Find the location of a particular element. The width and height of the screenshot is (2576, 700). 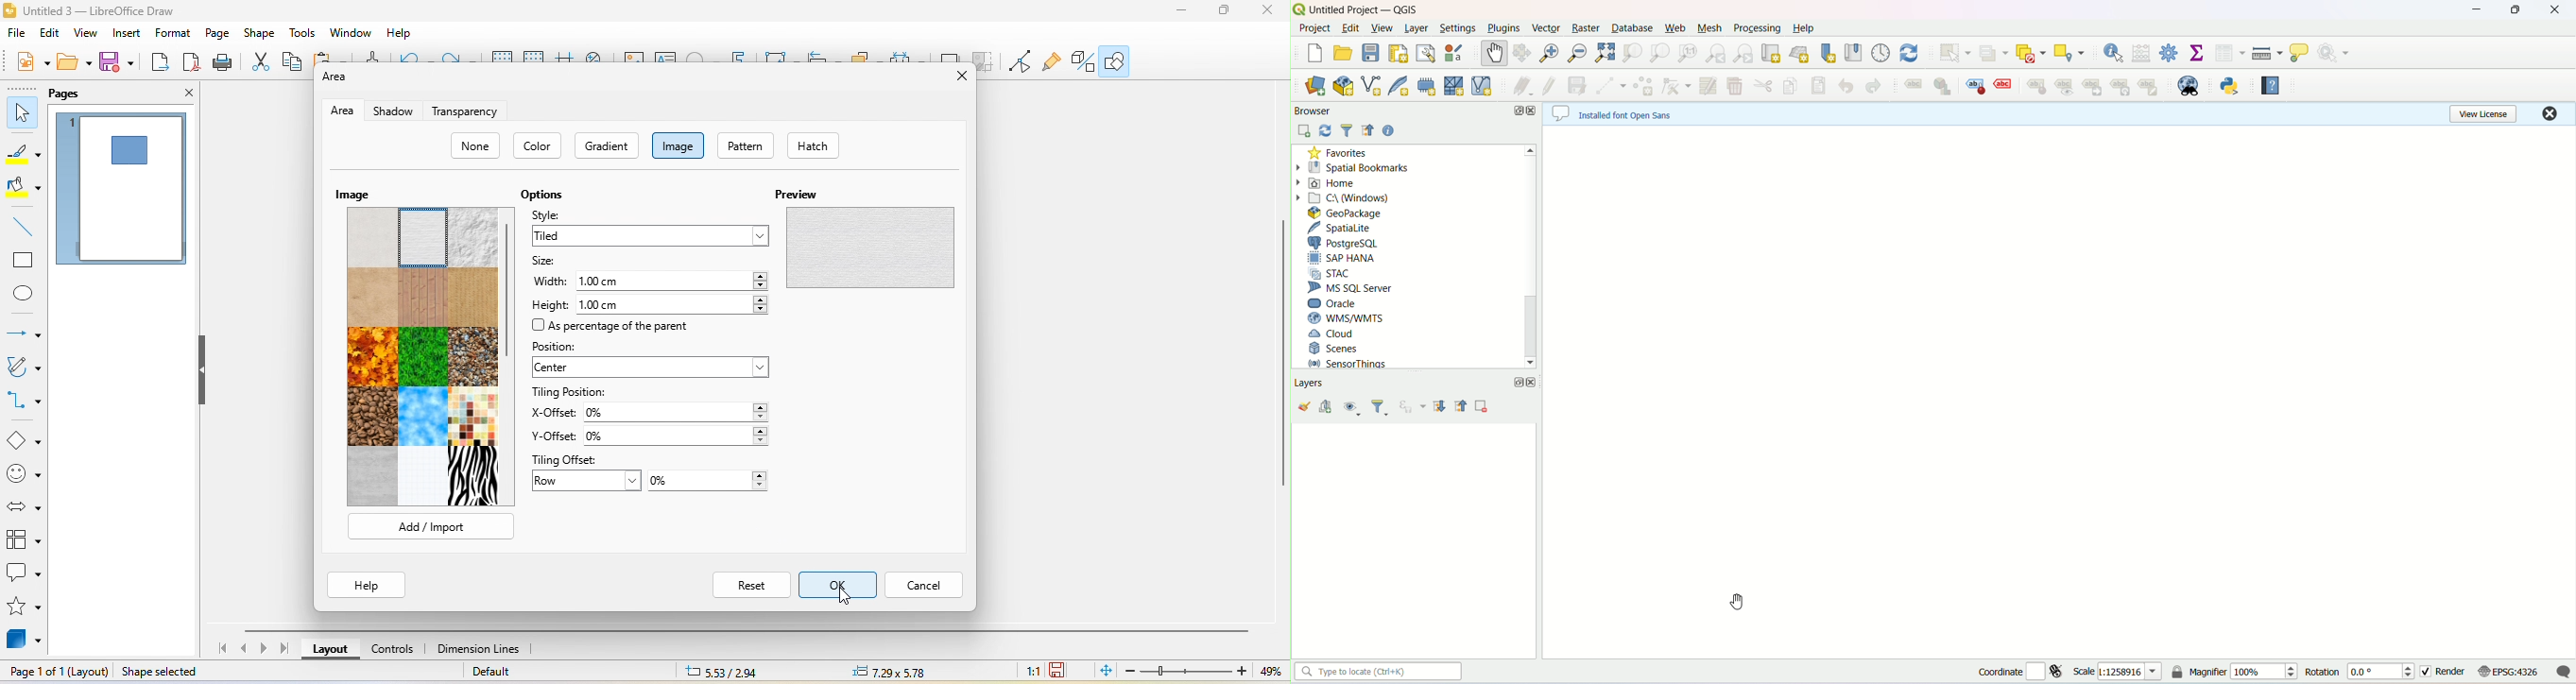

first page is located at coordinates (218, 647).